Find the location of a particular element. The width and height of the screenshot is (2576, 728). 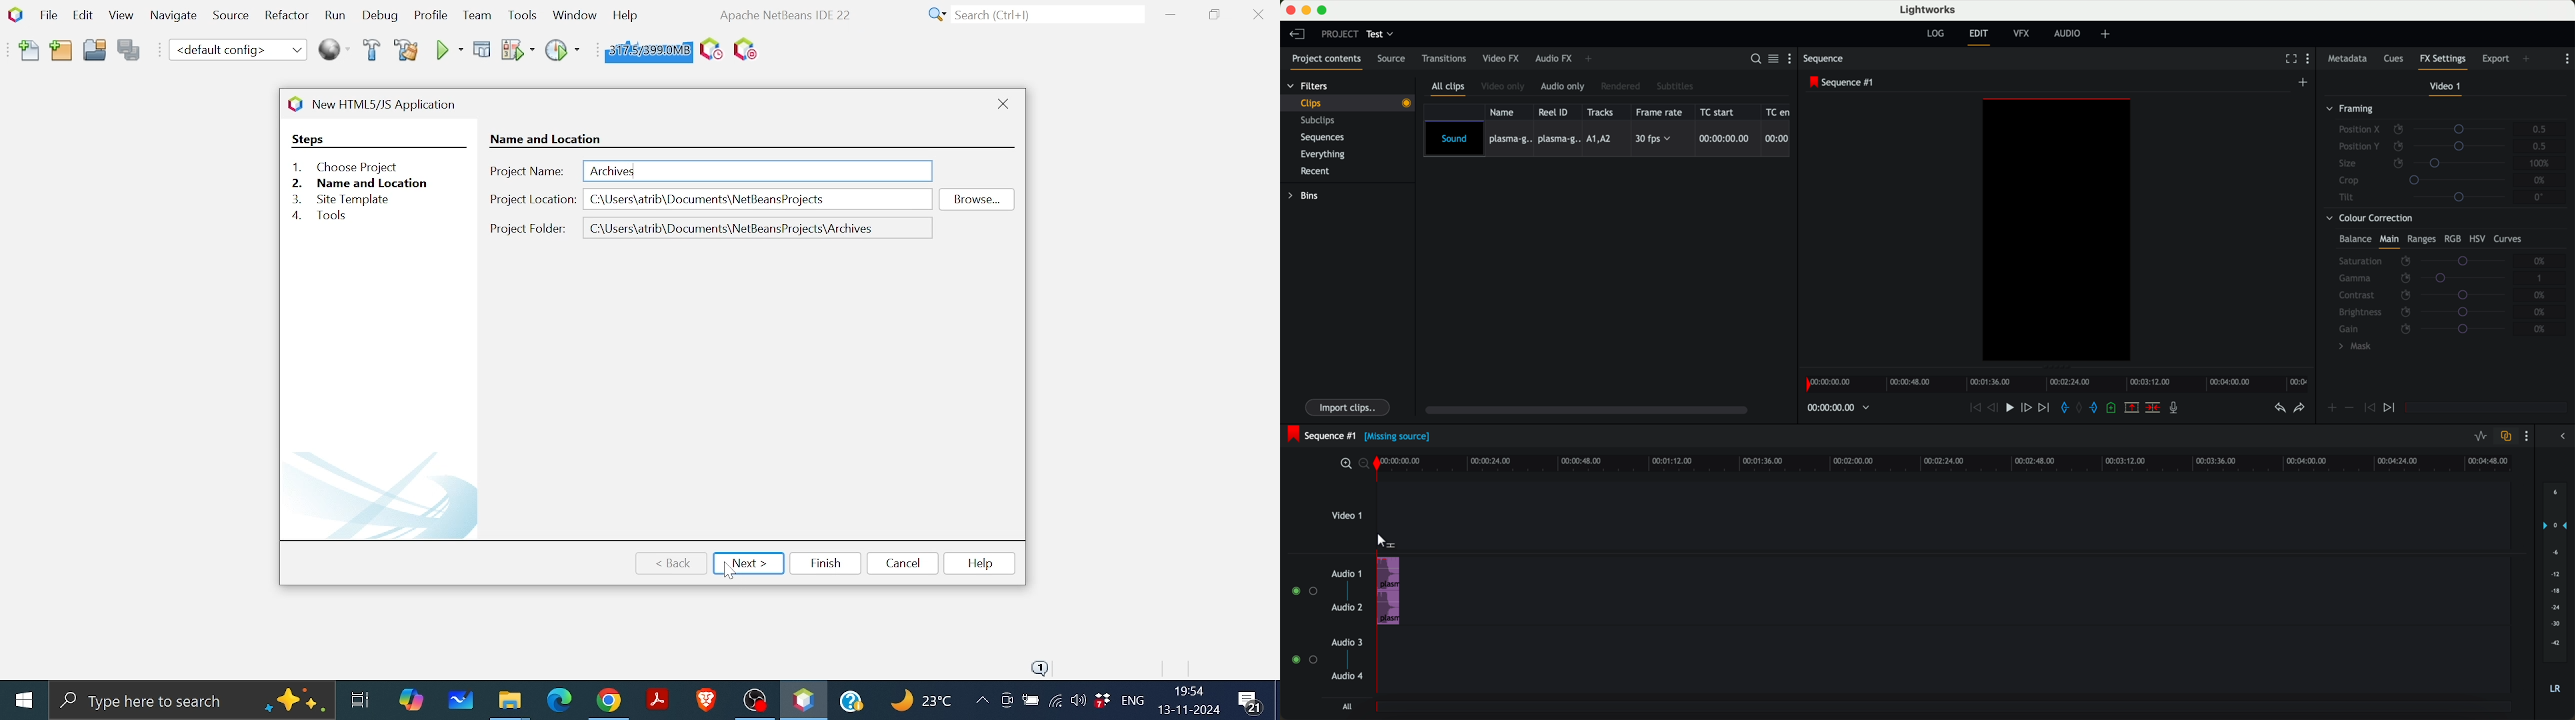

lightworks is located at coordinates (1929, 10).